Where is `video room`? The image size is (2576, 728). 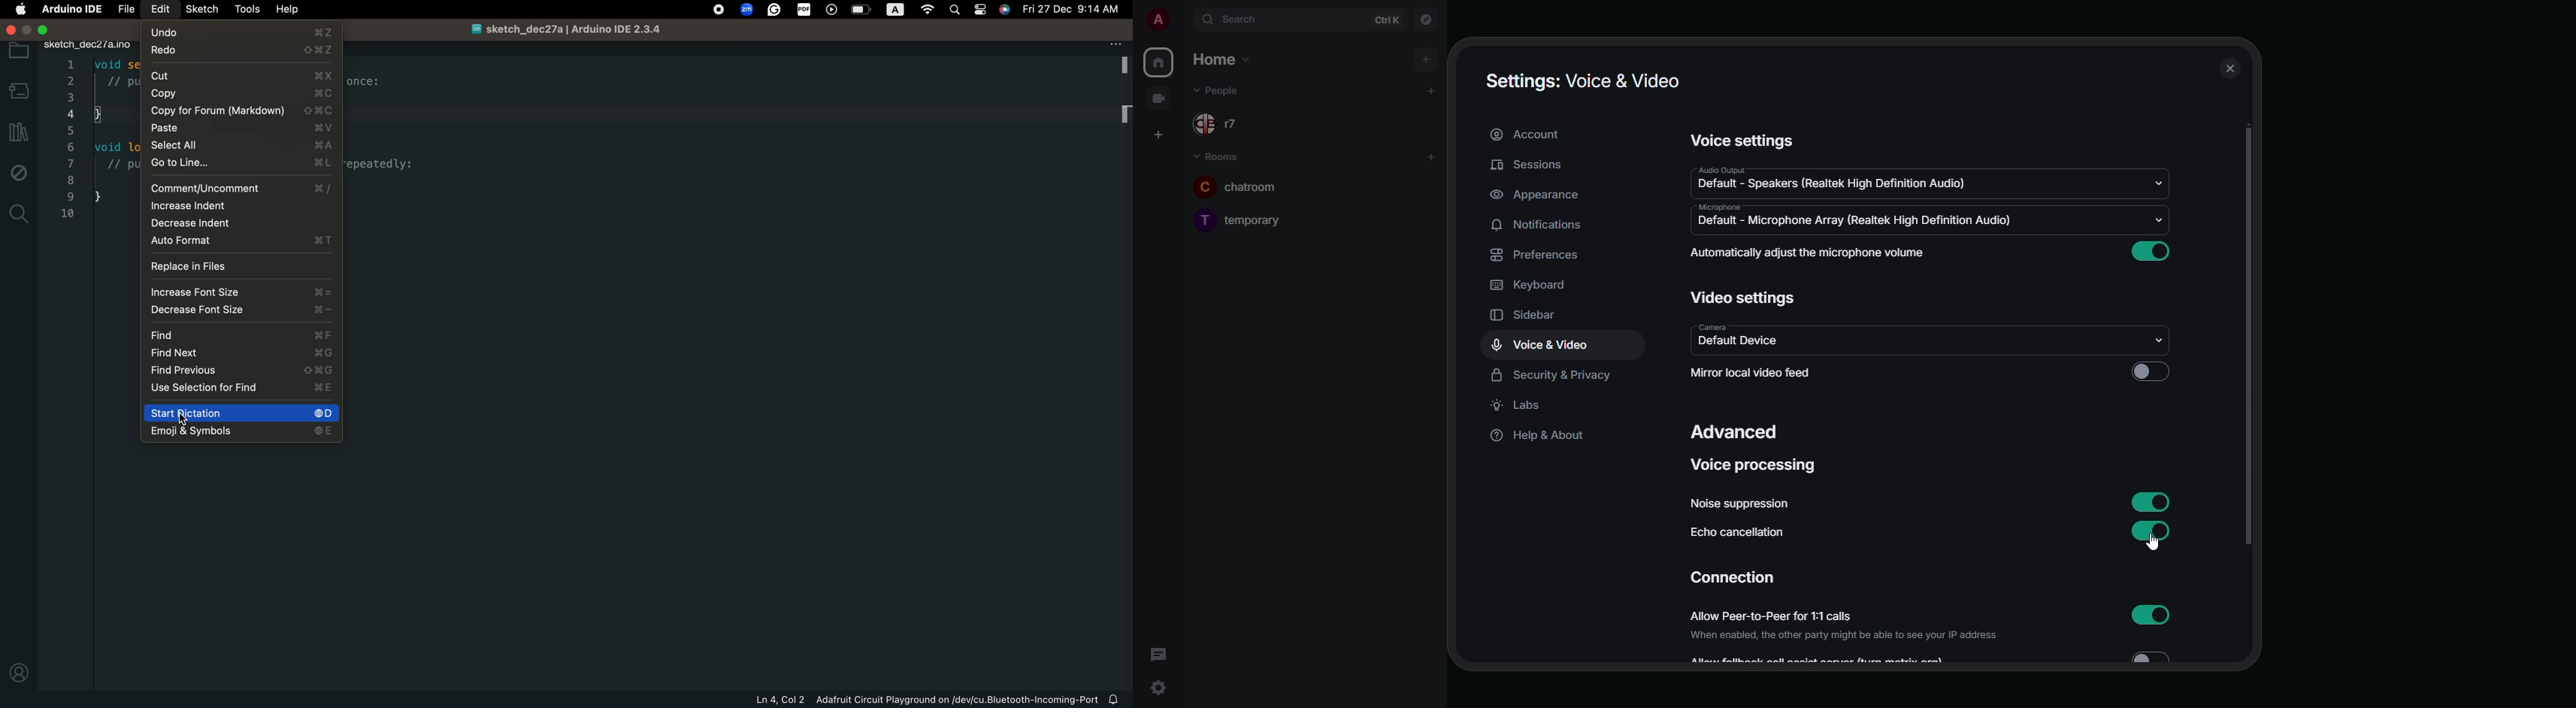
video room is located at coordinates (1160, 98).